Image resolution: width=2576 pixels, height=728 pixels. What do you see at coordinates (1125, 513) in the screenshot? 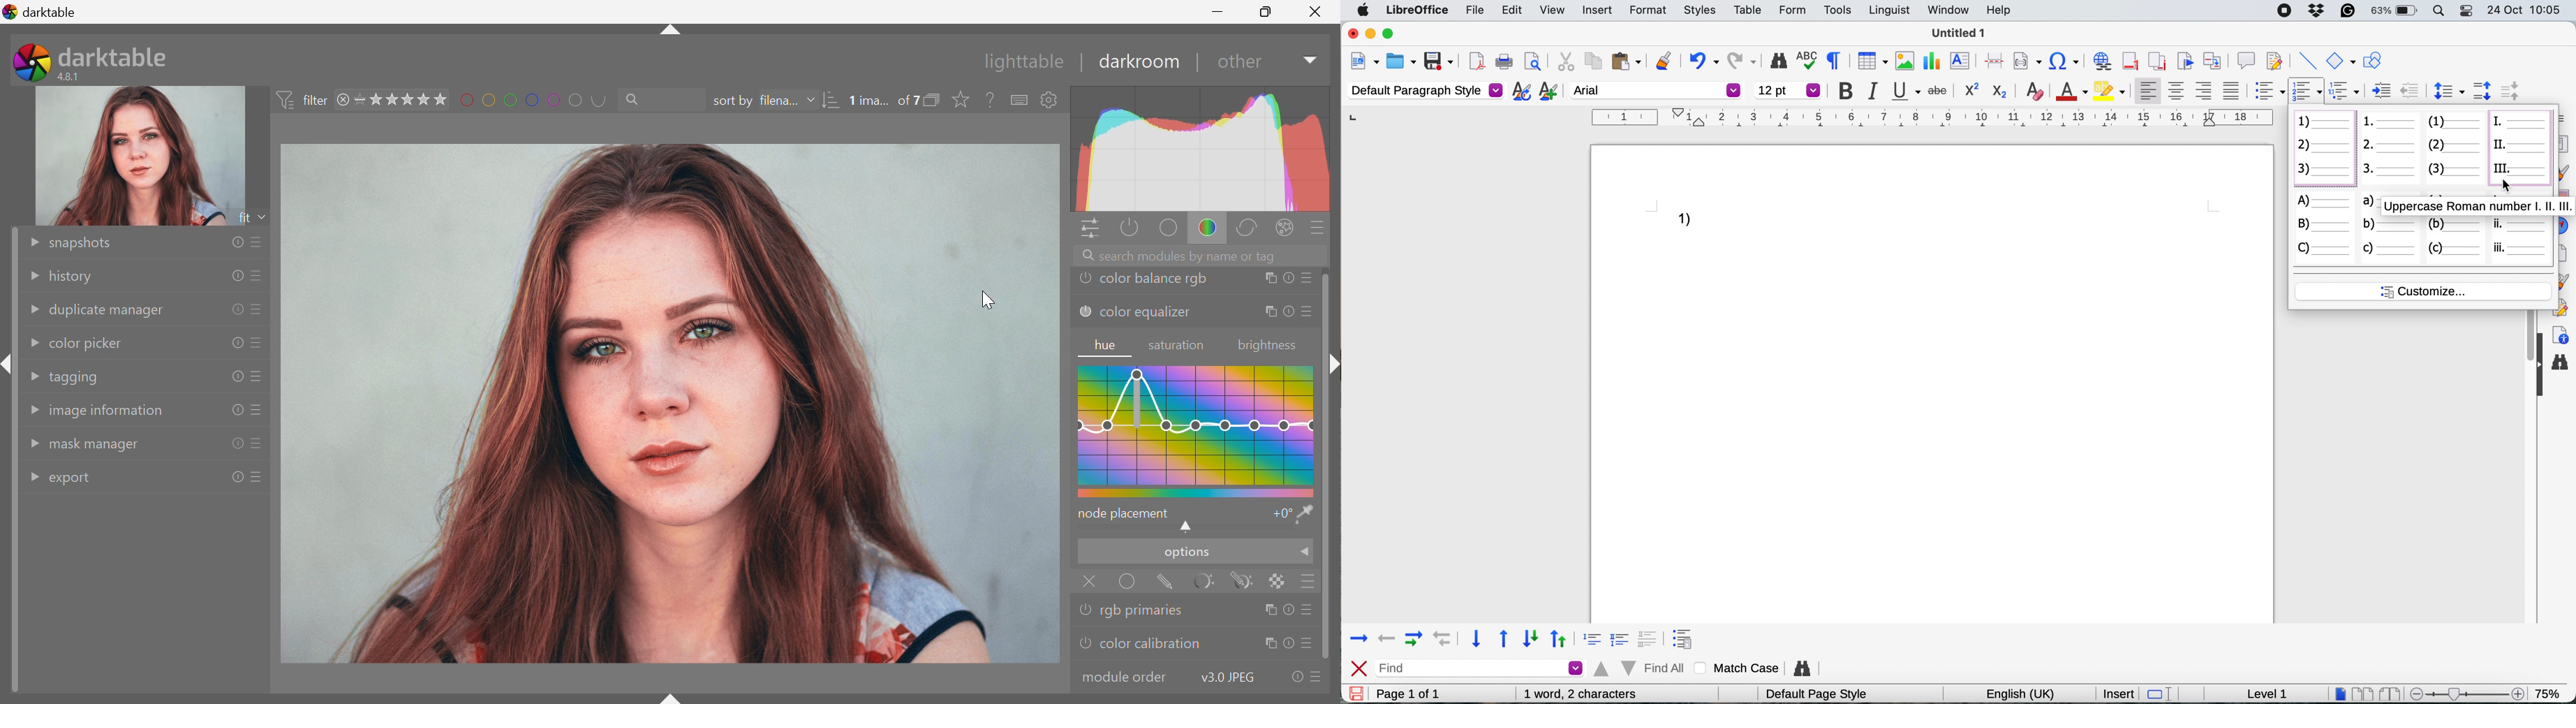
I see `node placement` at bounding box center [1125, 513].